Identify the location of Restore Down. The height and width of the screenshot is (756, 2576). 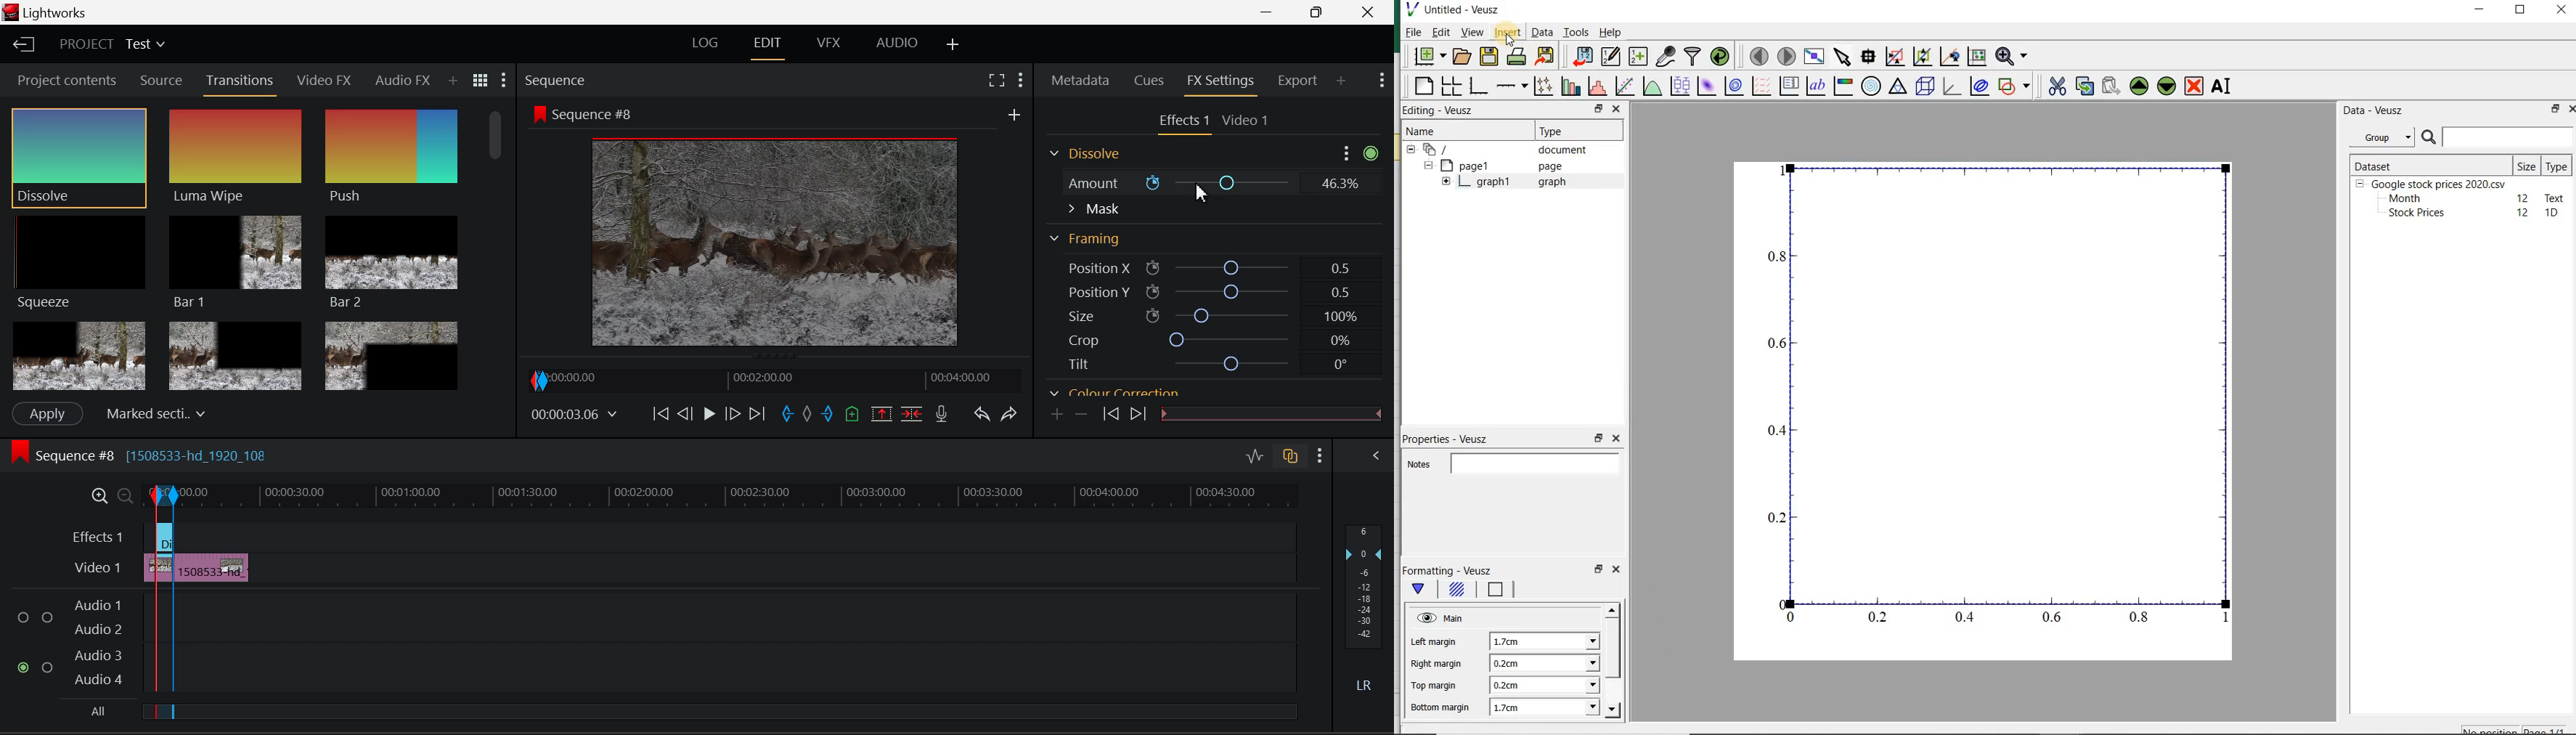
(1271, 12).